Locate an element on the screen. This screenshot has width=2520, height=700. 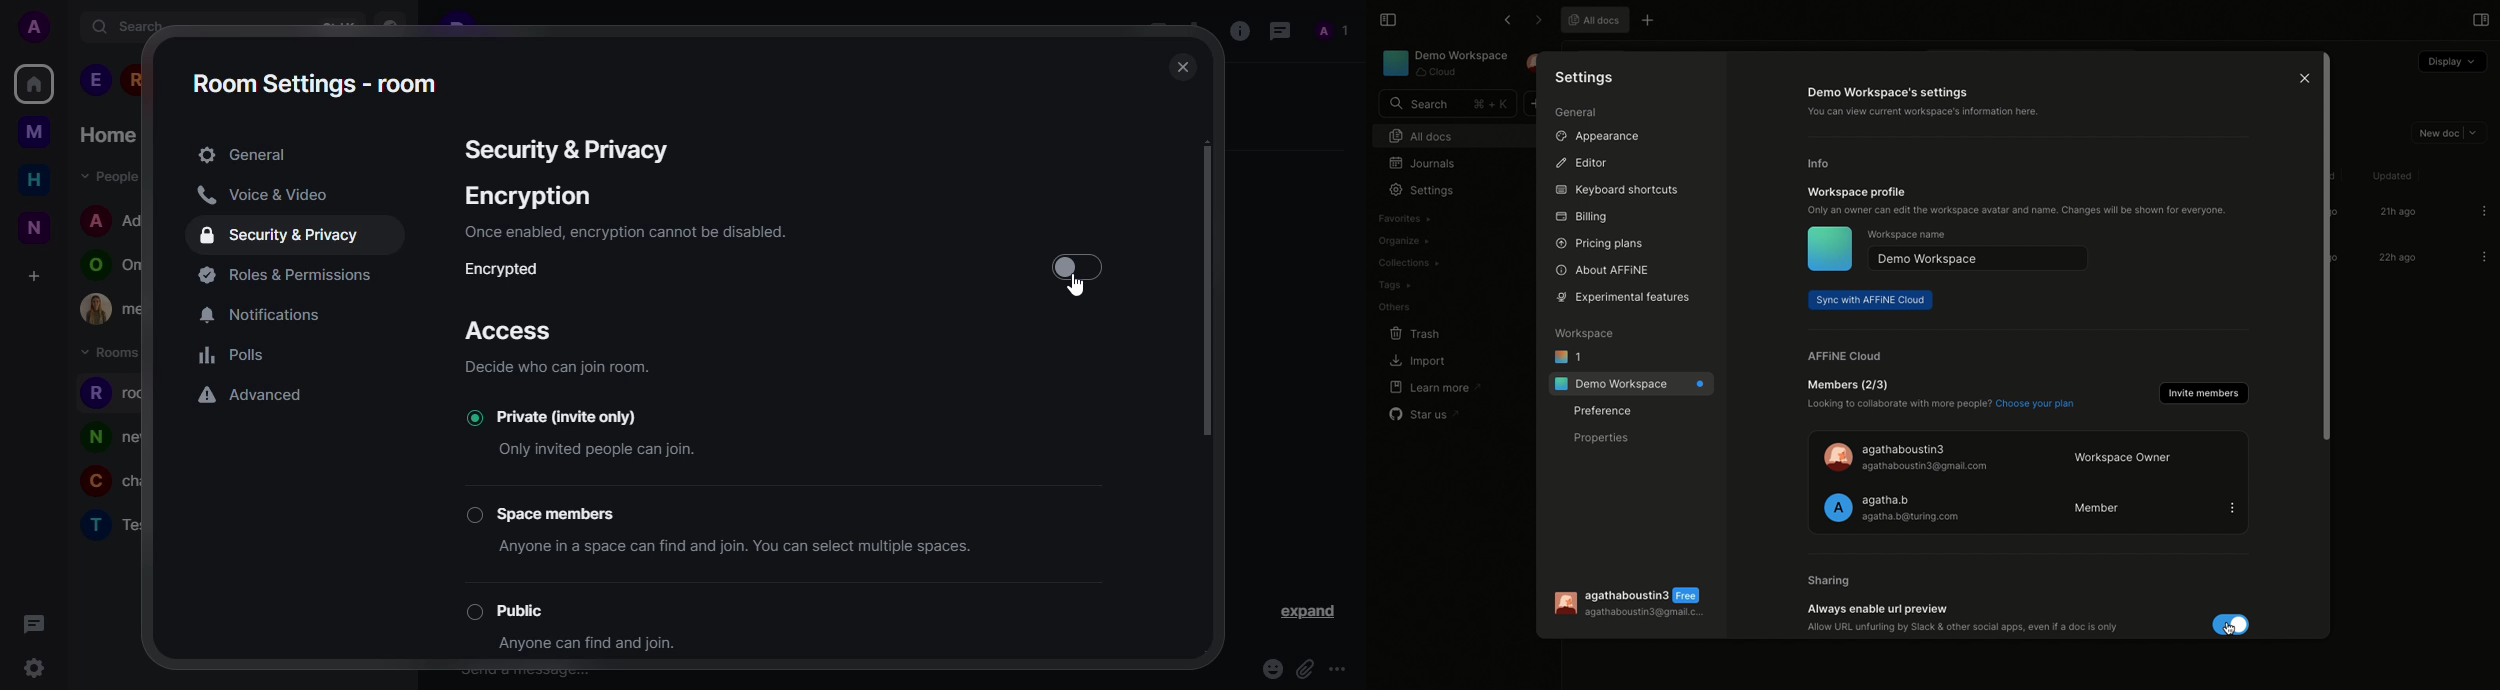
info- anyone in a space can find and join. is located at coordinates (733, 549).